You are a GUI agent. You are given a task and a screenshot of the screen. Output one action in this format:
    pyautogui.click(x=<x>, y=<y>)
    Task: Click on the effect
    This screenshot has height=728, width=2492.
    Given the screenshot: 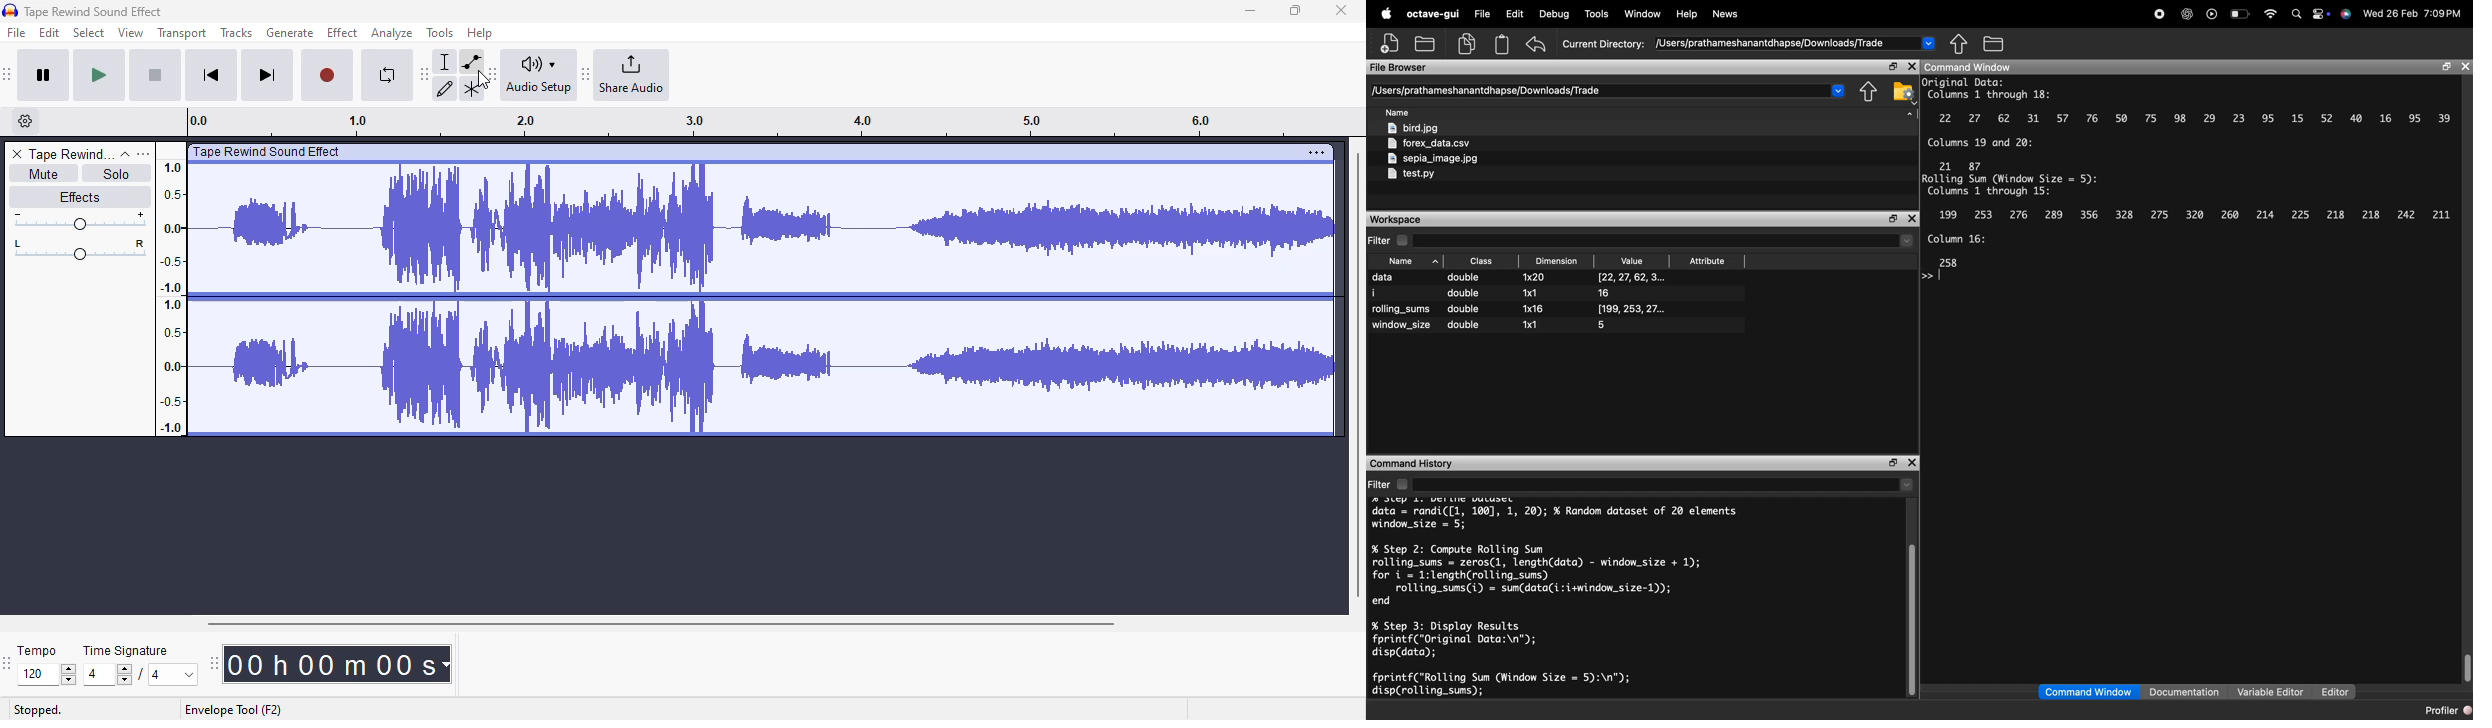 What is the action you would take?
    pyautogui.click(x=342, y=32)
    